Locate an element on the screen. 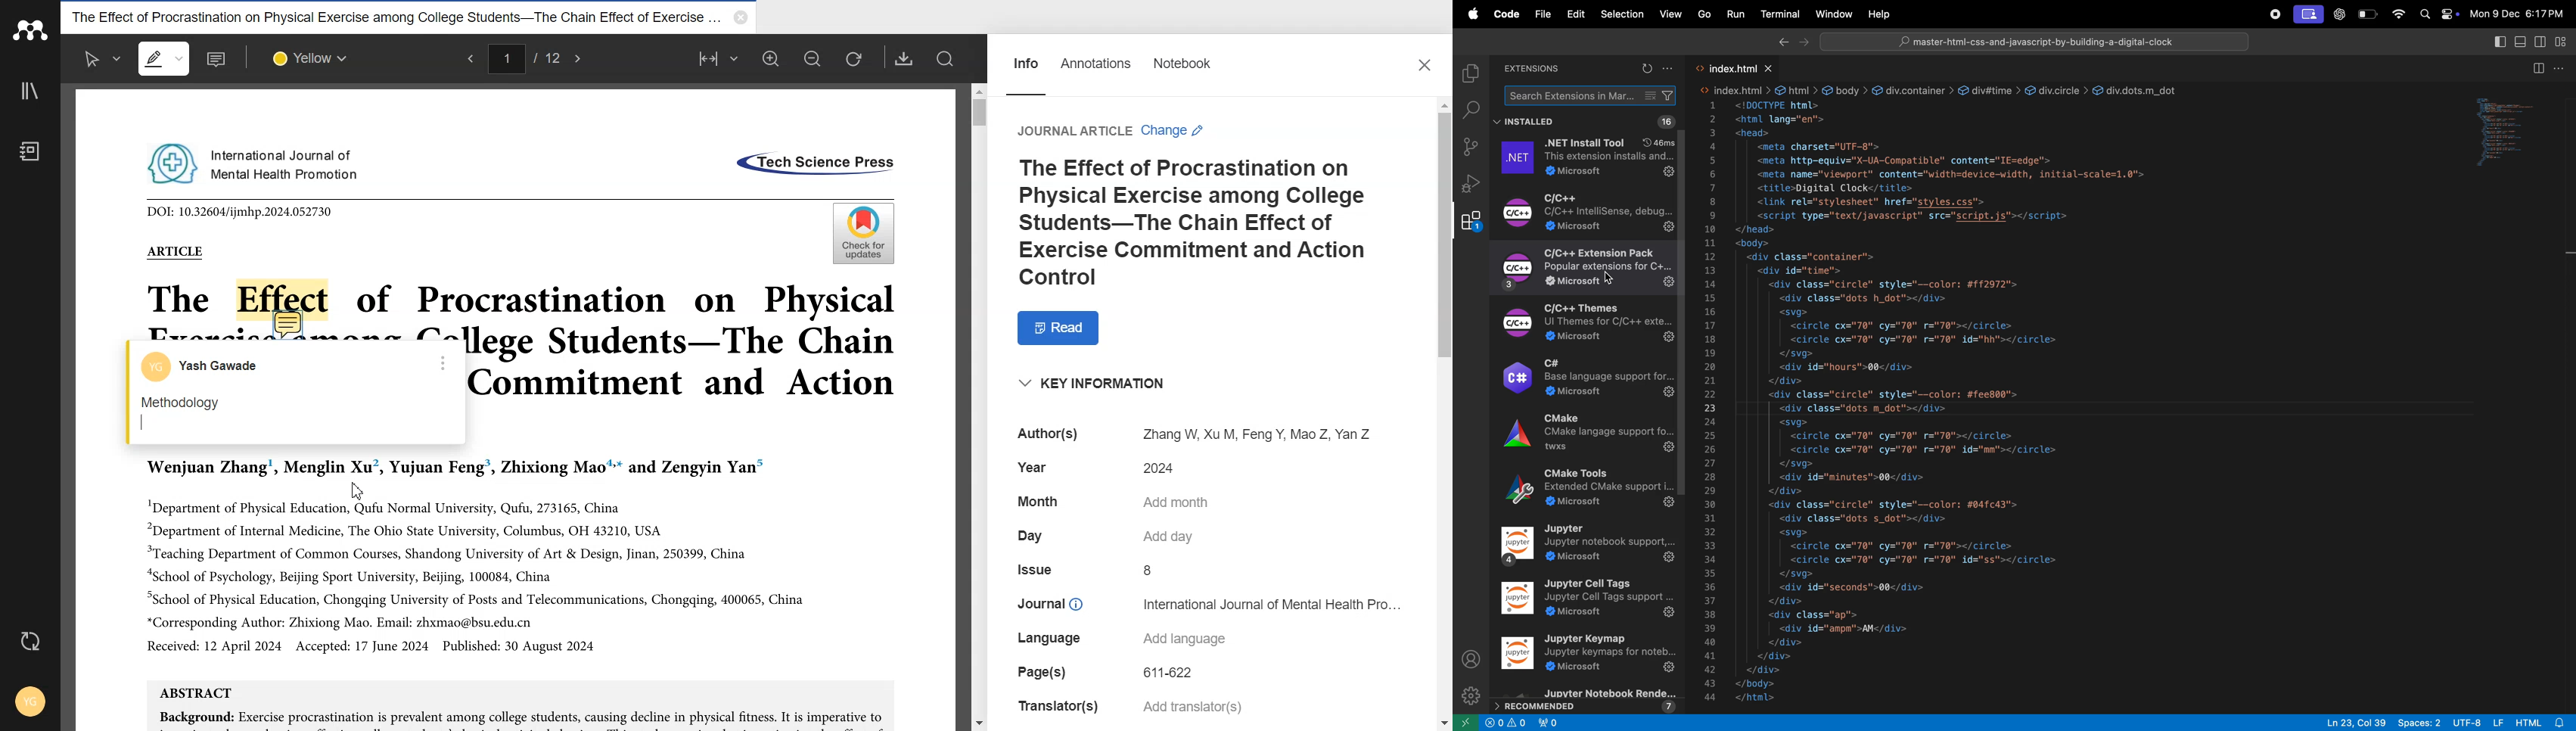  Account is located at coordinates (206, 366).